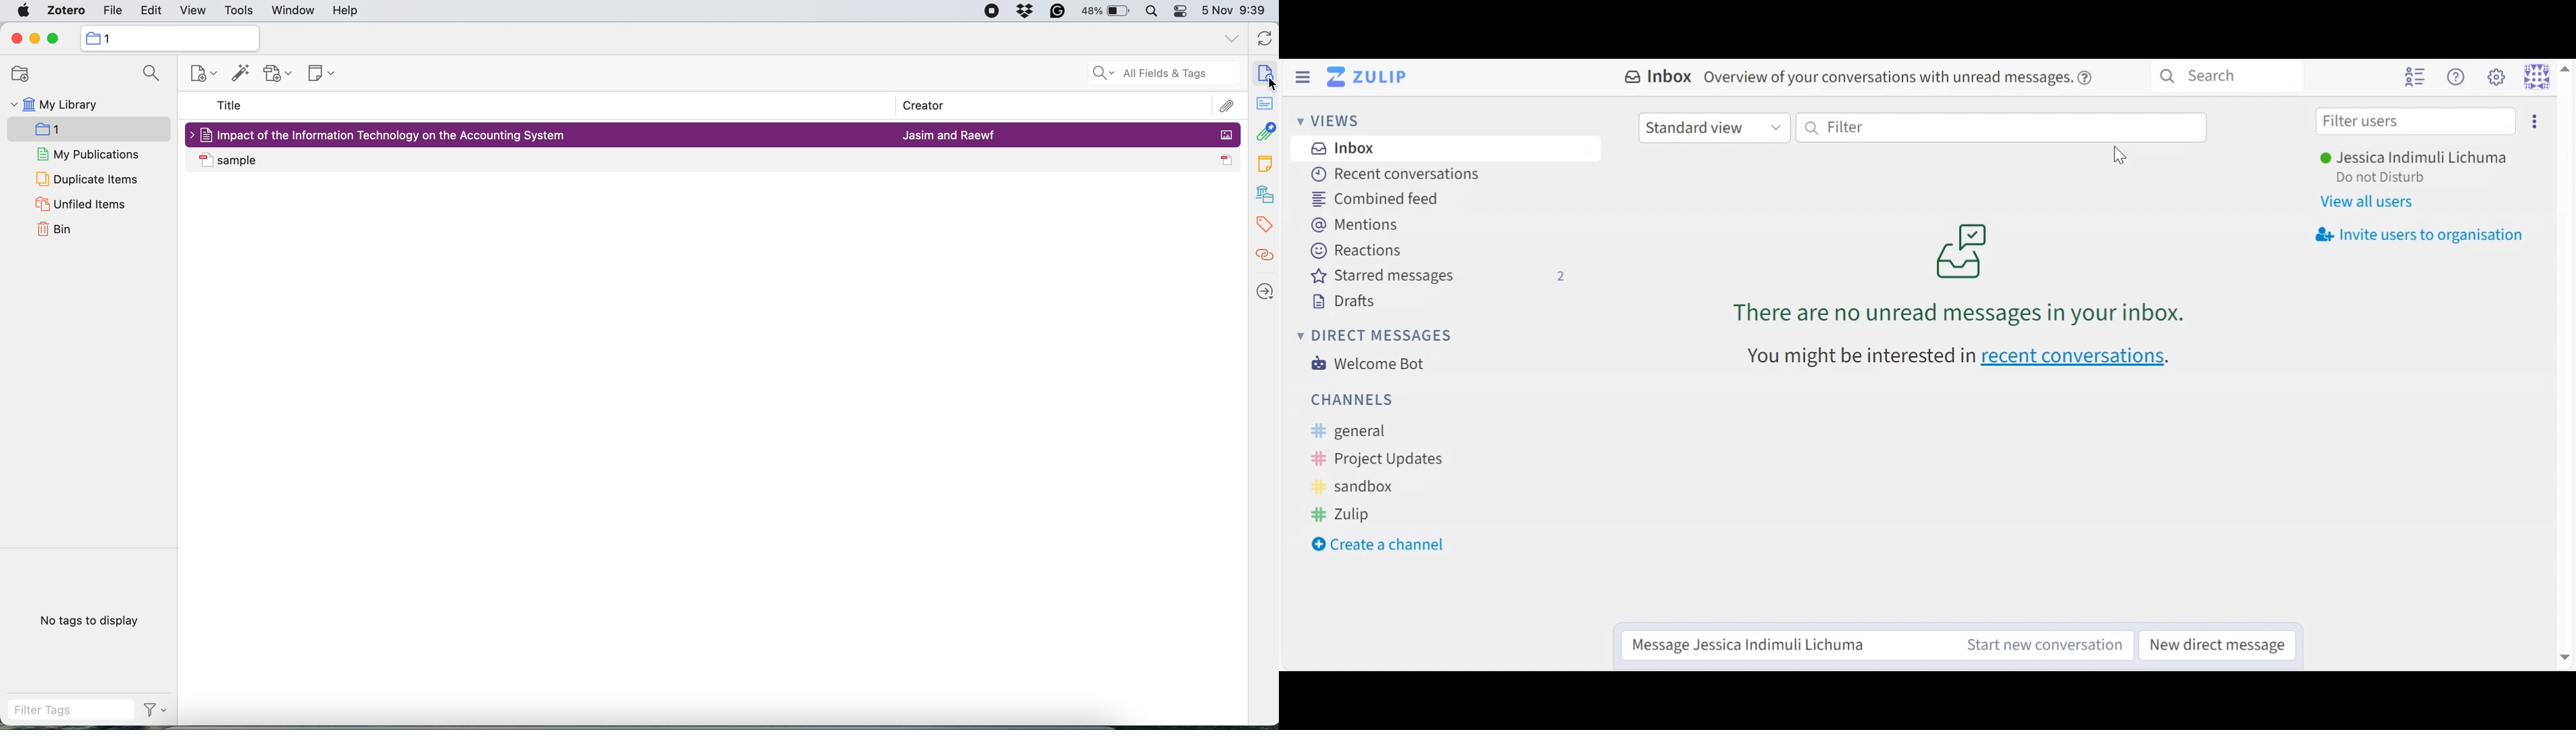 The image size is (2576, 756). Describe the element at coordinates (2565, 68) in the screenshot. I see `Up` at that location.